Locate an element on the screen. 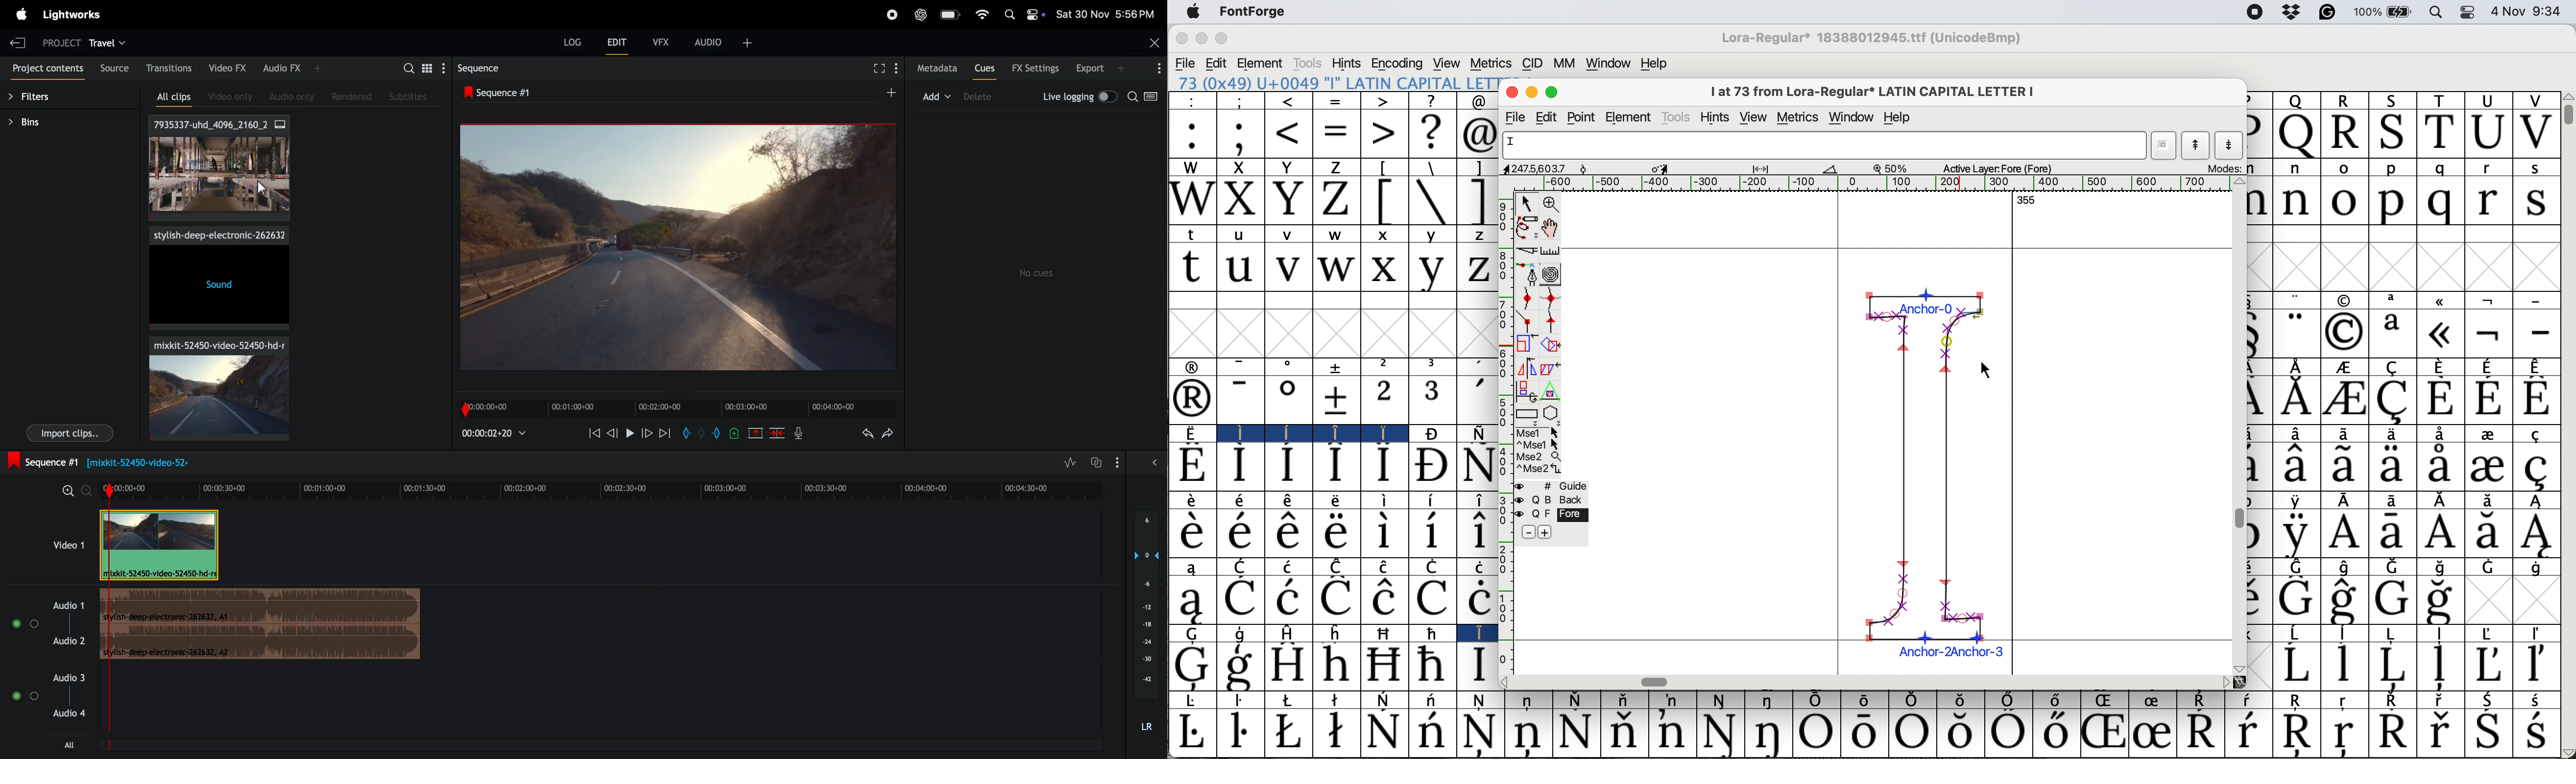 The image size is (2576, 784). Symbol is located at coordinates (1387, 566).